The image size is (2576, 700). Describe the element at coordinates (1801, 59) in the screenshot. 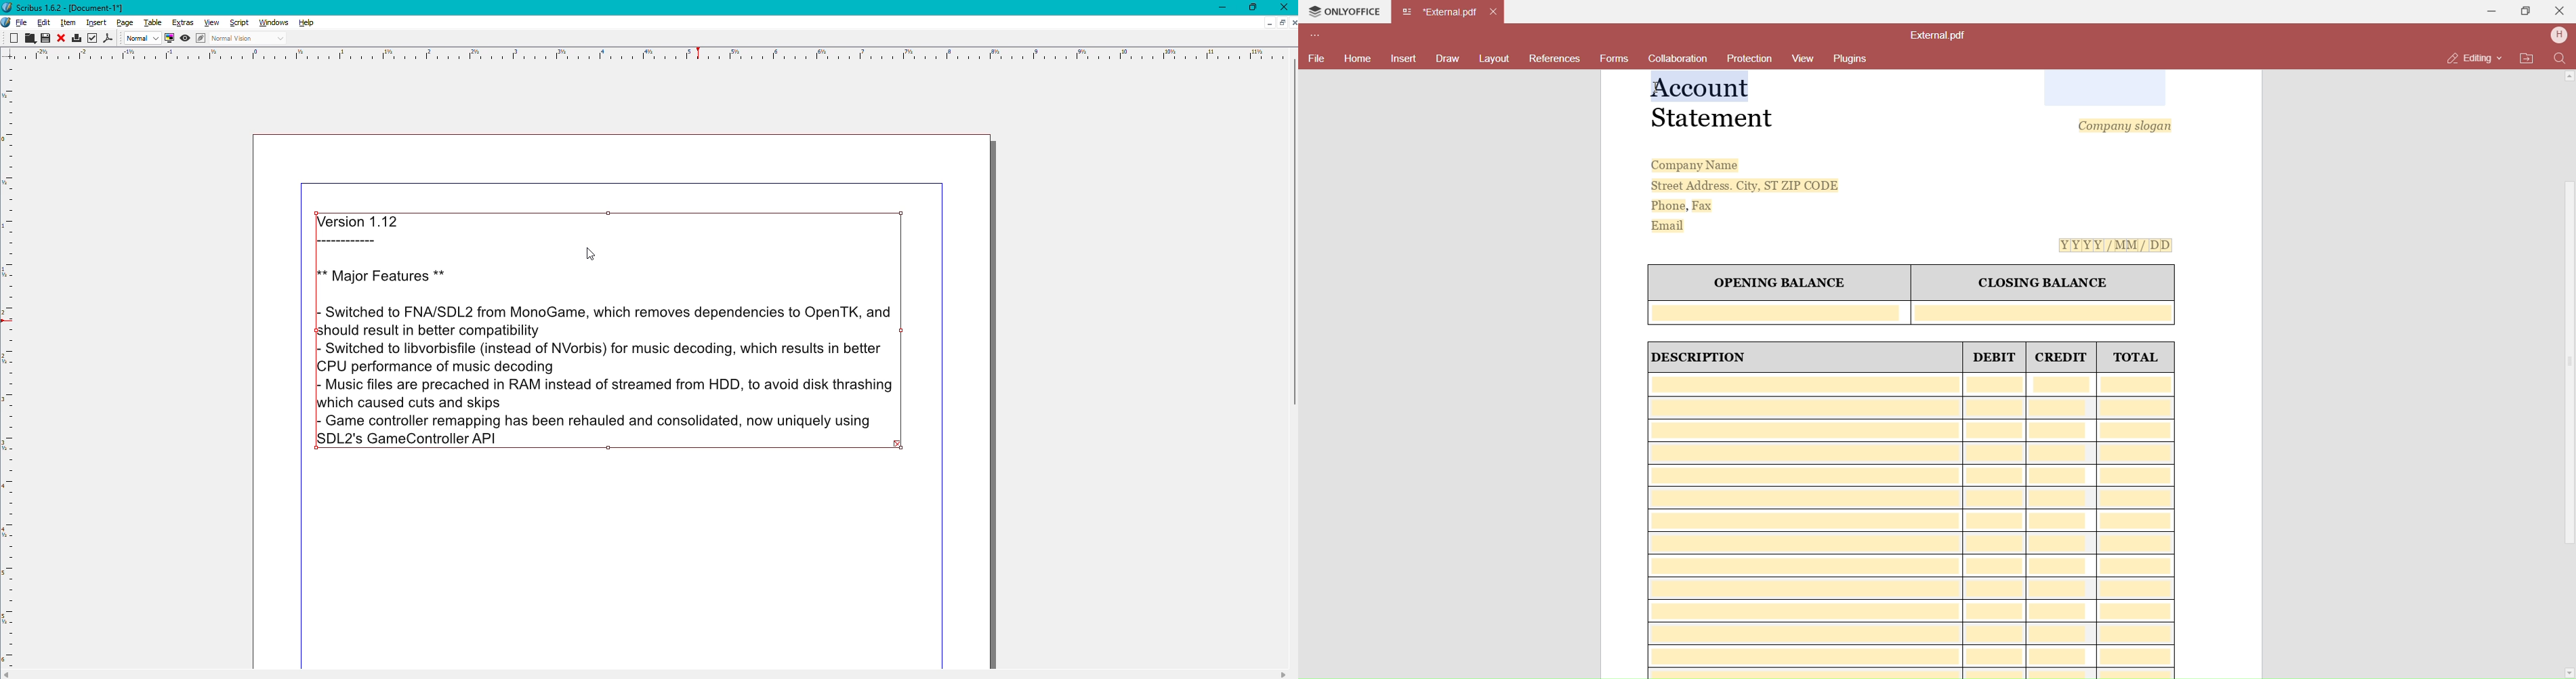

I see `View` at that location.